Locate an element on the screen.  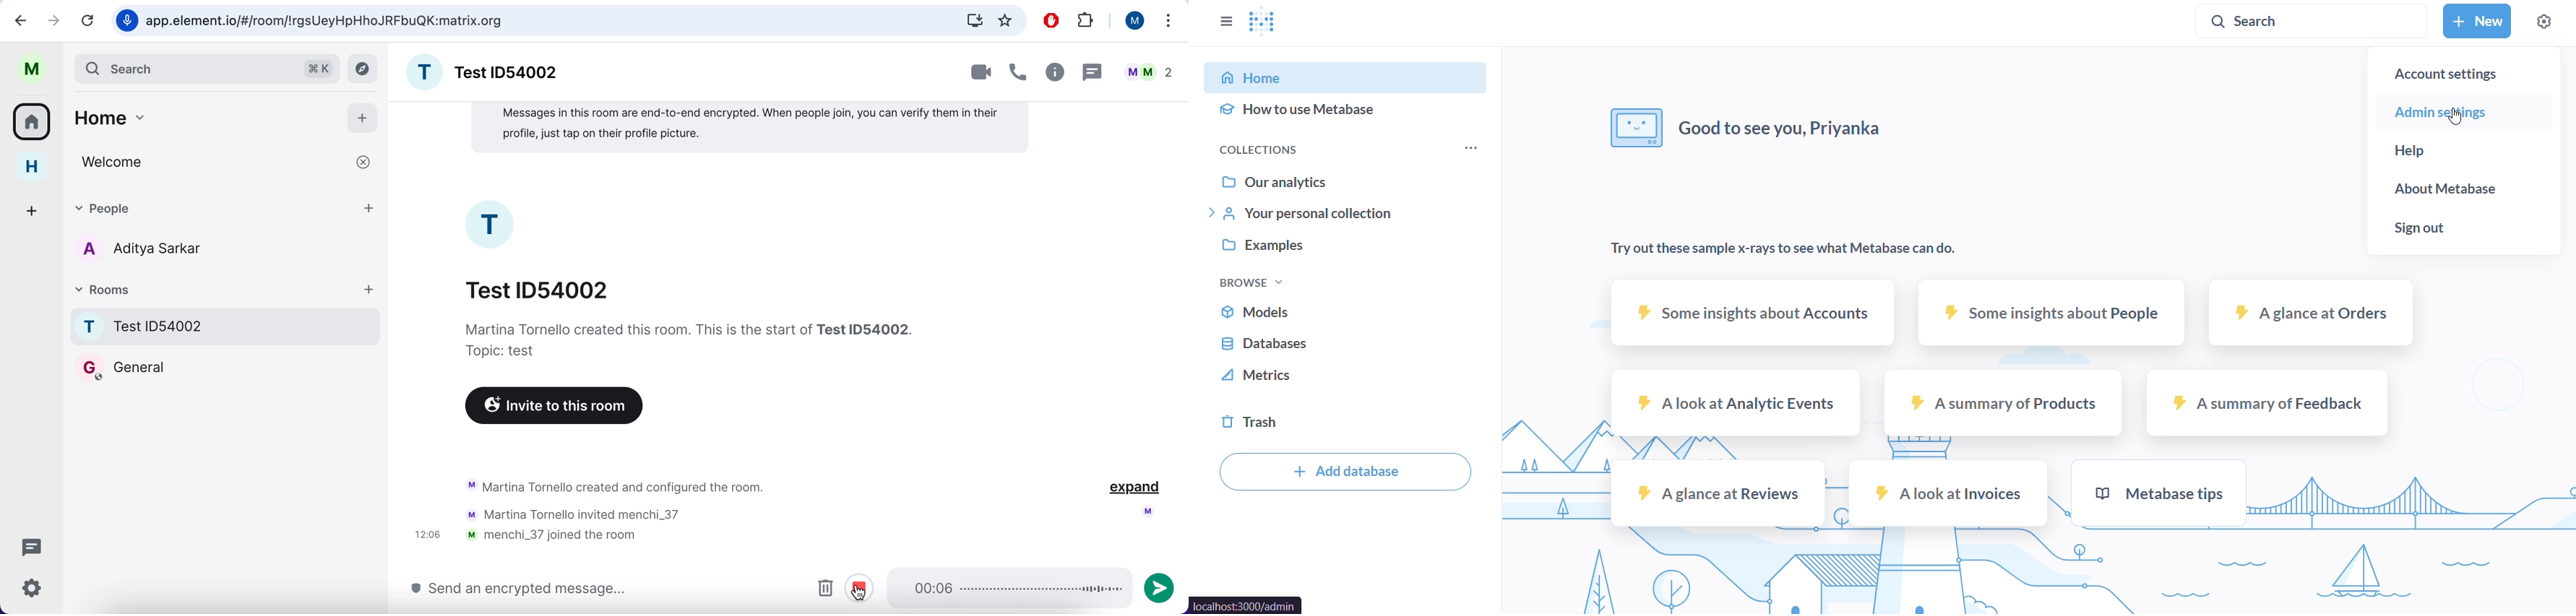
reload current page is located at coordinates (89, 21).